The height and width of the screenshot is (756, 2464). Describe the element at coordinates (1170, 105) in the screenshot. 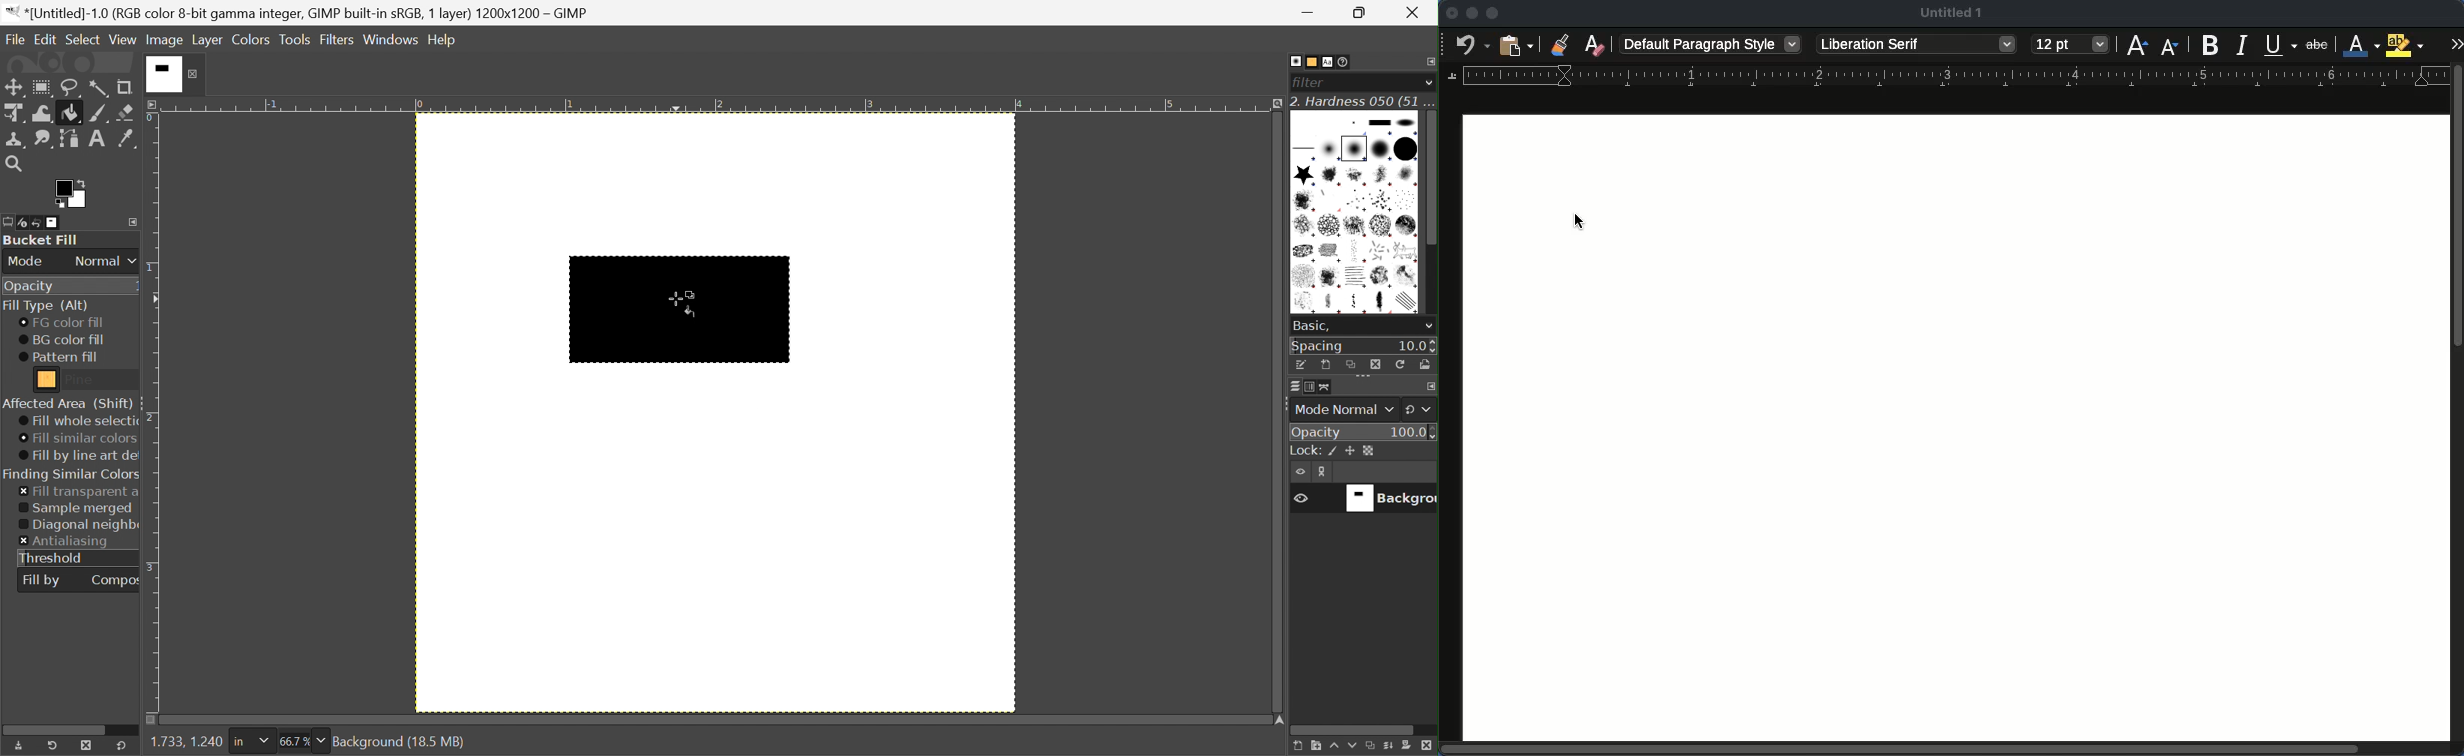

I see `5` at that location.